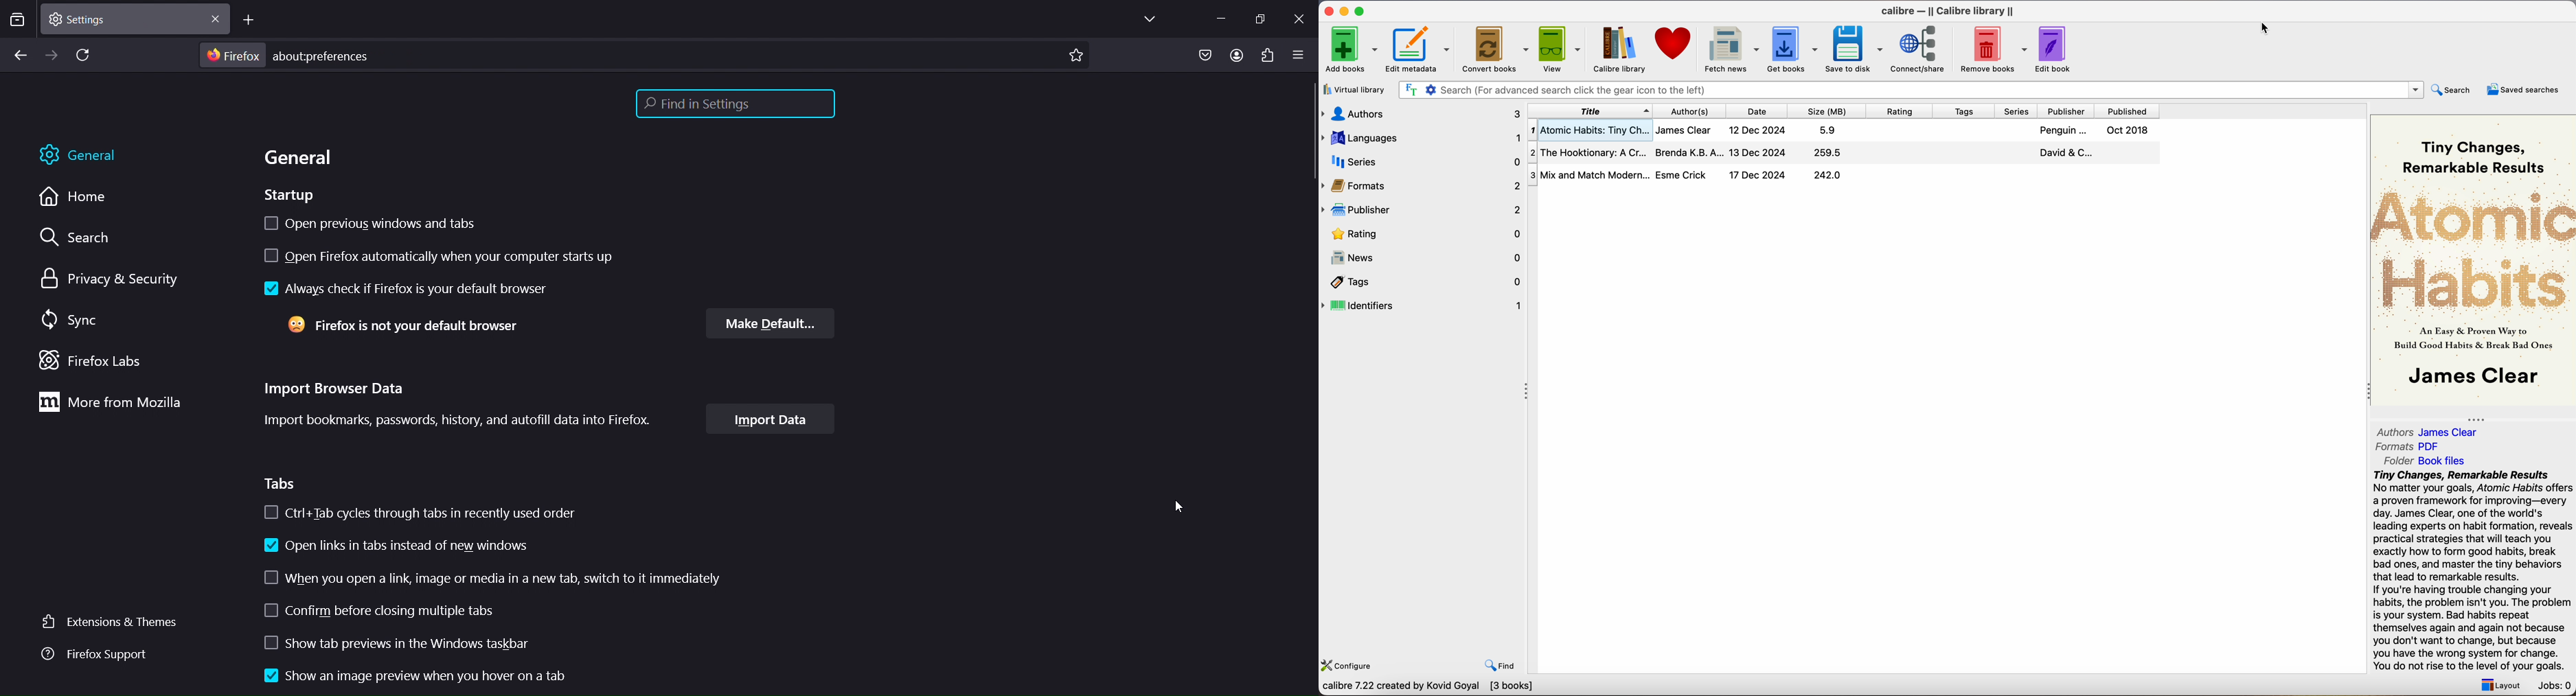 The image size is (2576, 700). Describe the element at coordinates (1420, 113) in the screenshot. I see `authors` at that location.